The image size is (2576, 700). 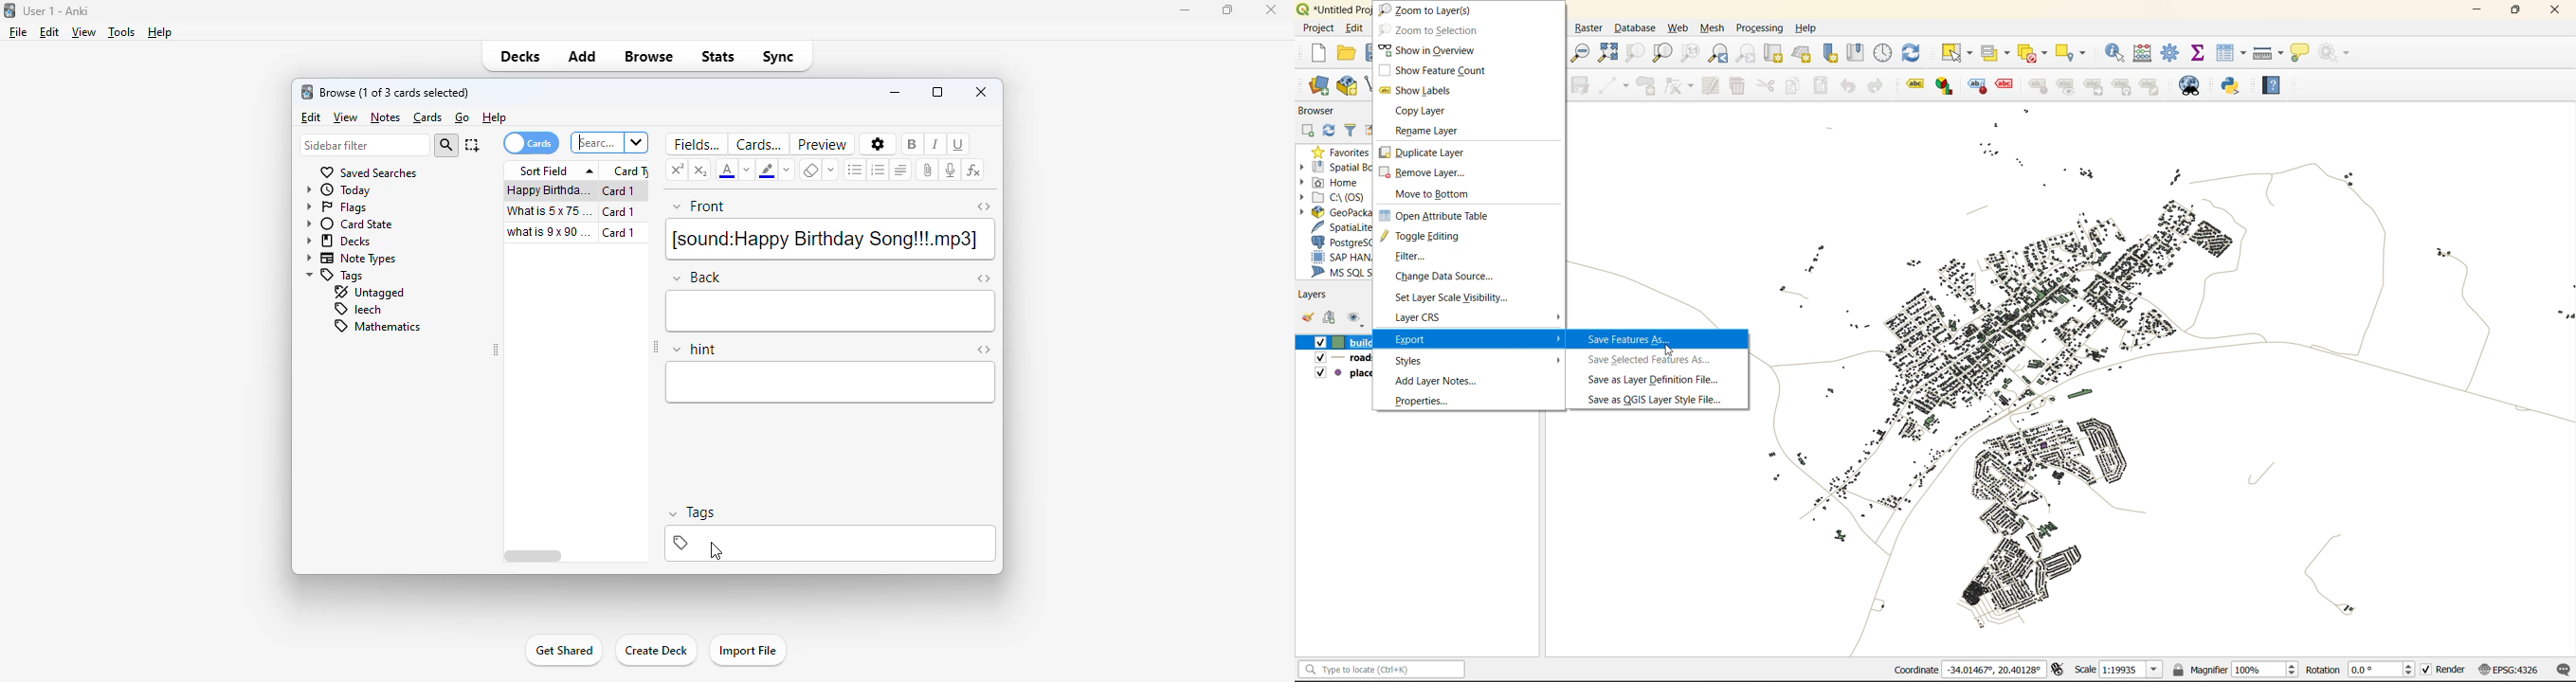 What do you see at coordinates (693, 513) in the screenshot?
I see `tags` at bounding box center [693, 513].